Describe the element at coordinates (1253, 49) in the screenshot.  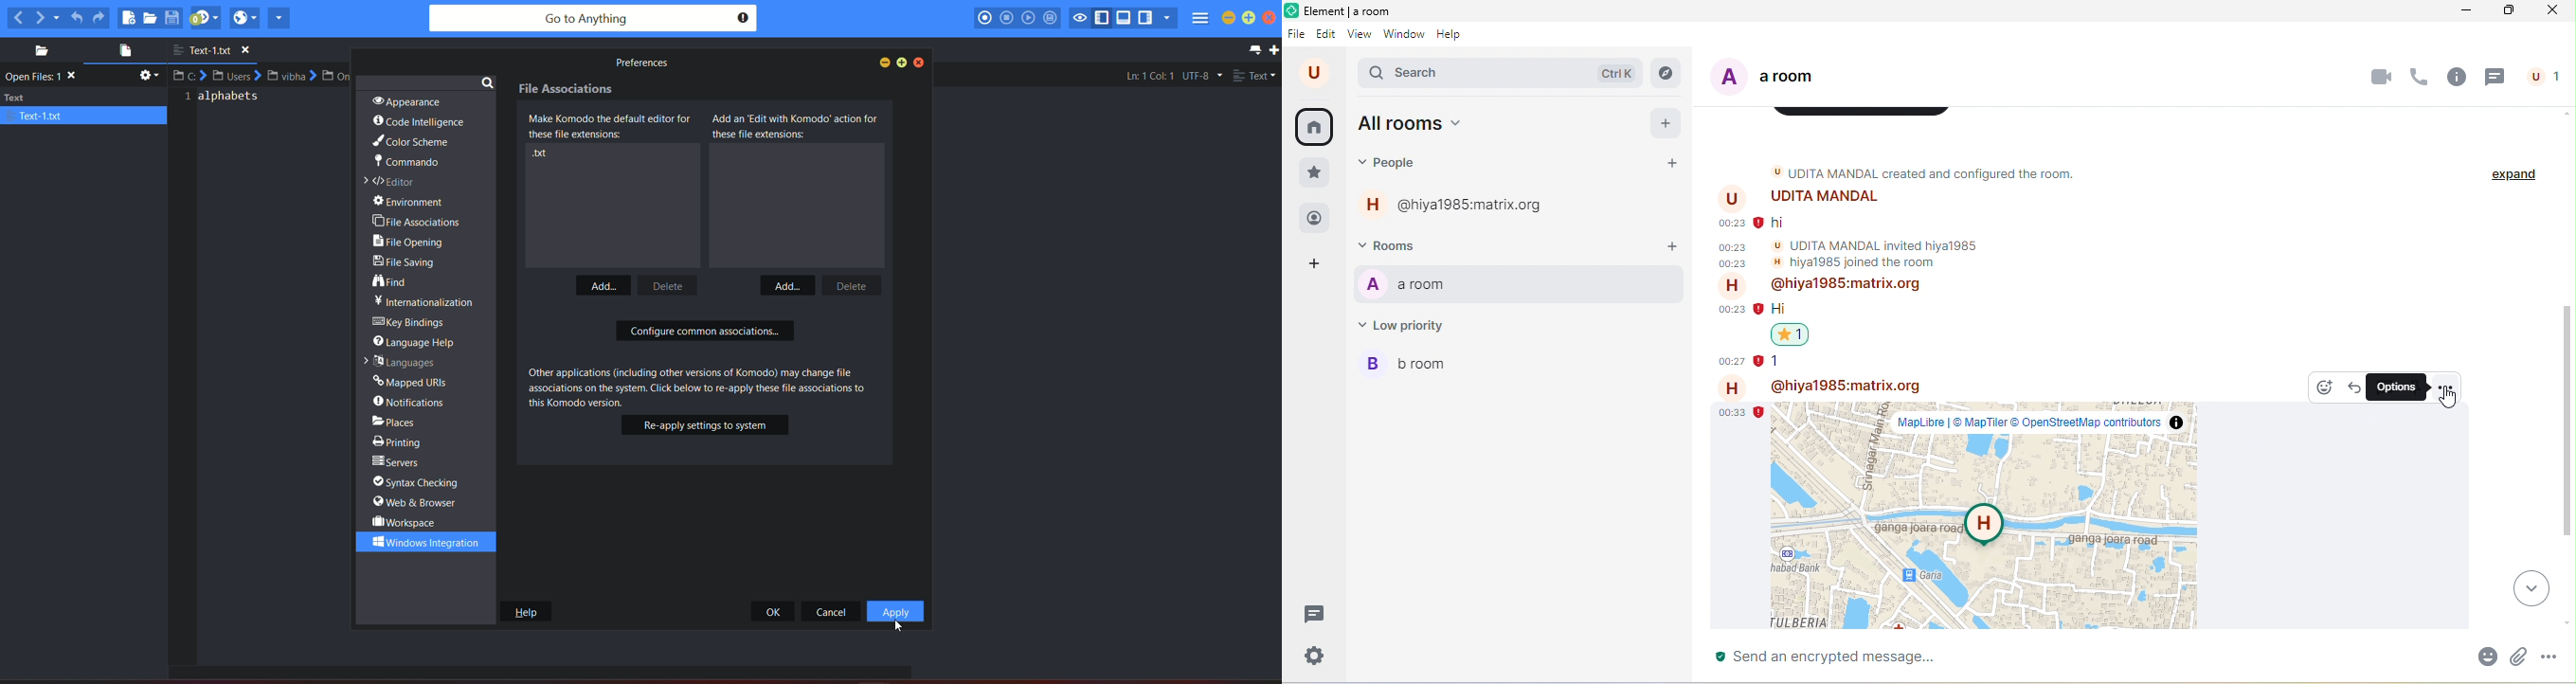
I see `list all tab` at that location.